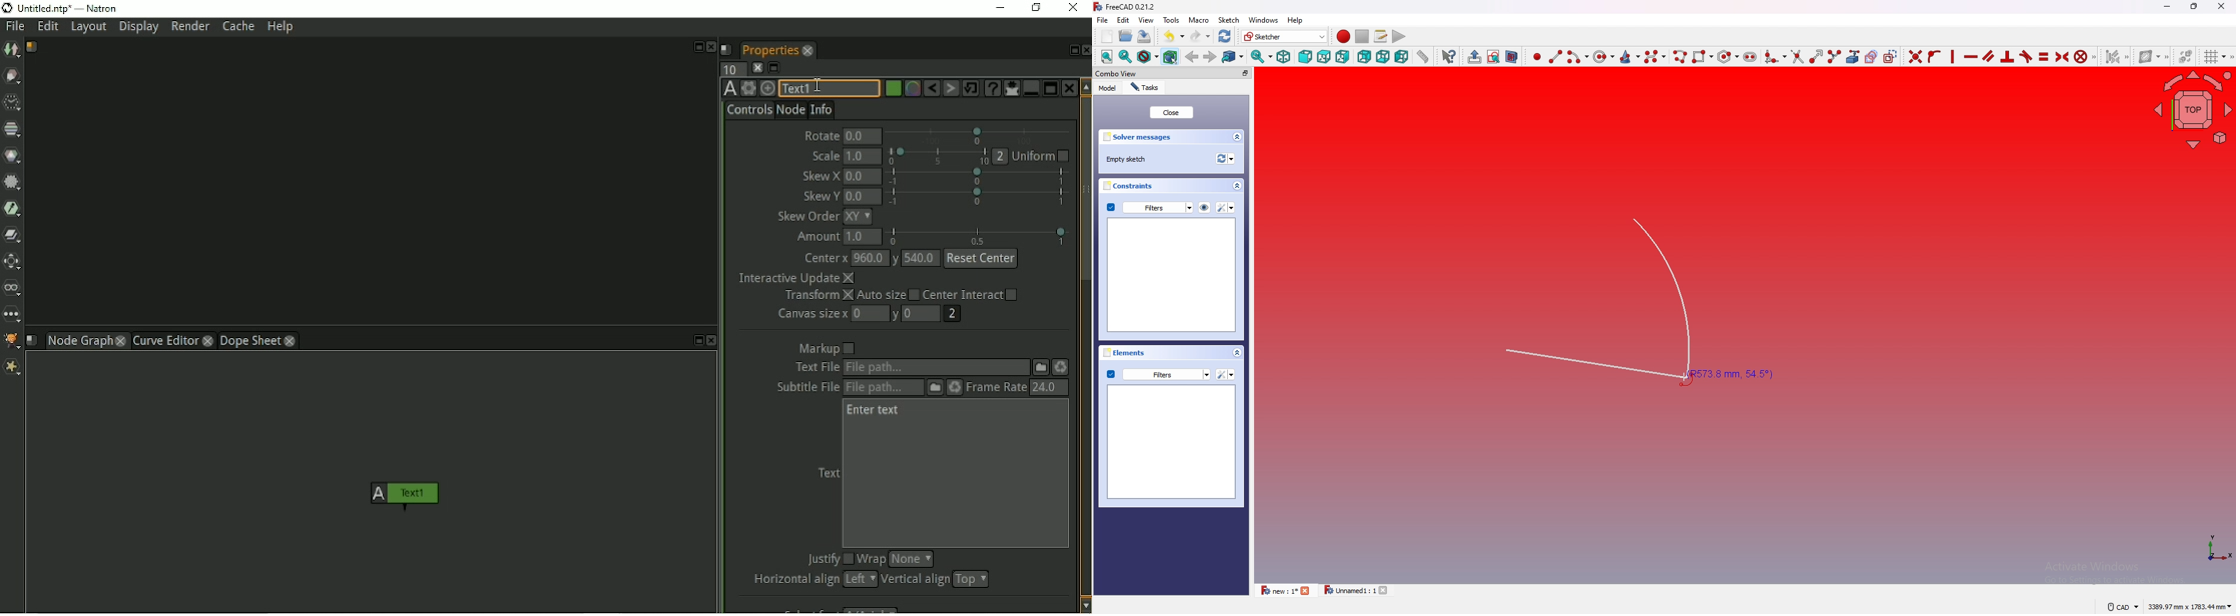  What do you see at coordinates (883, 388) in the screenshot?
I see `file path` at bounding box center [883, 388].